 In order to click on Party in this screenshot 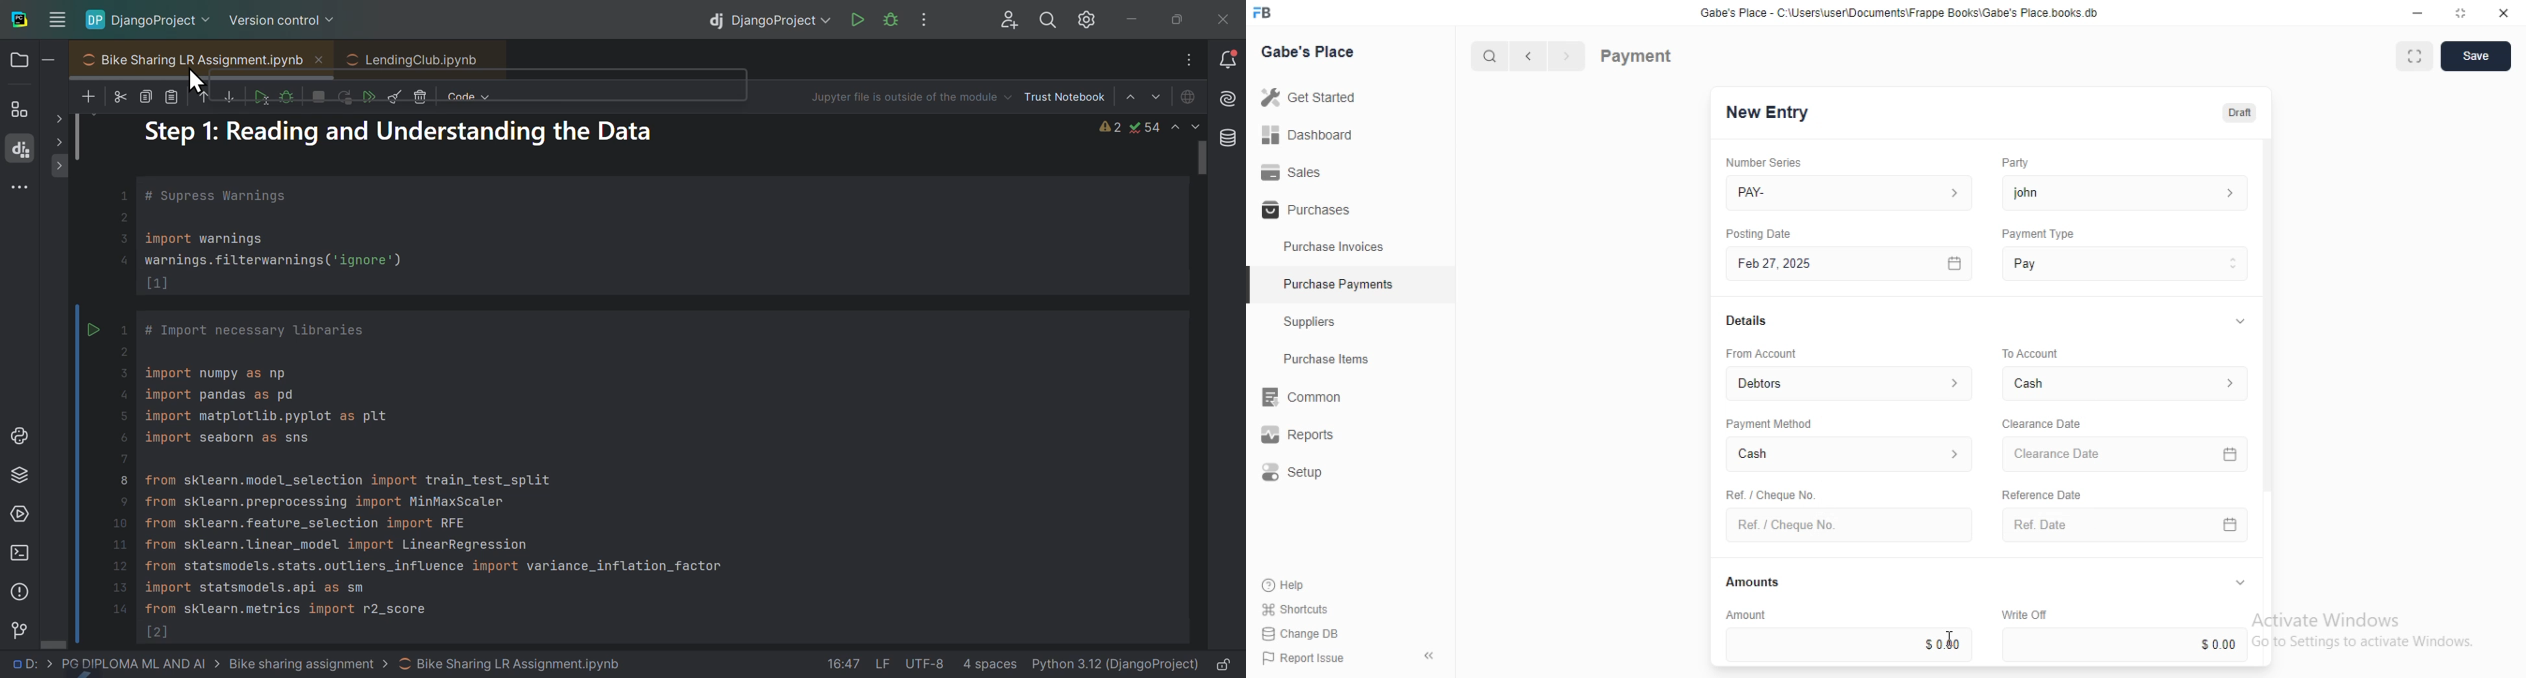, I will do `click(2013, 163)`.